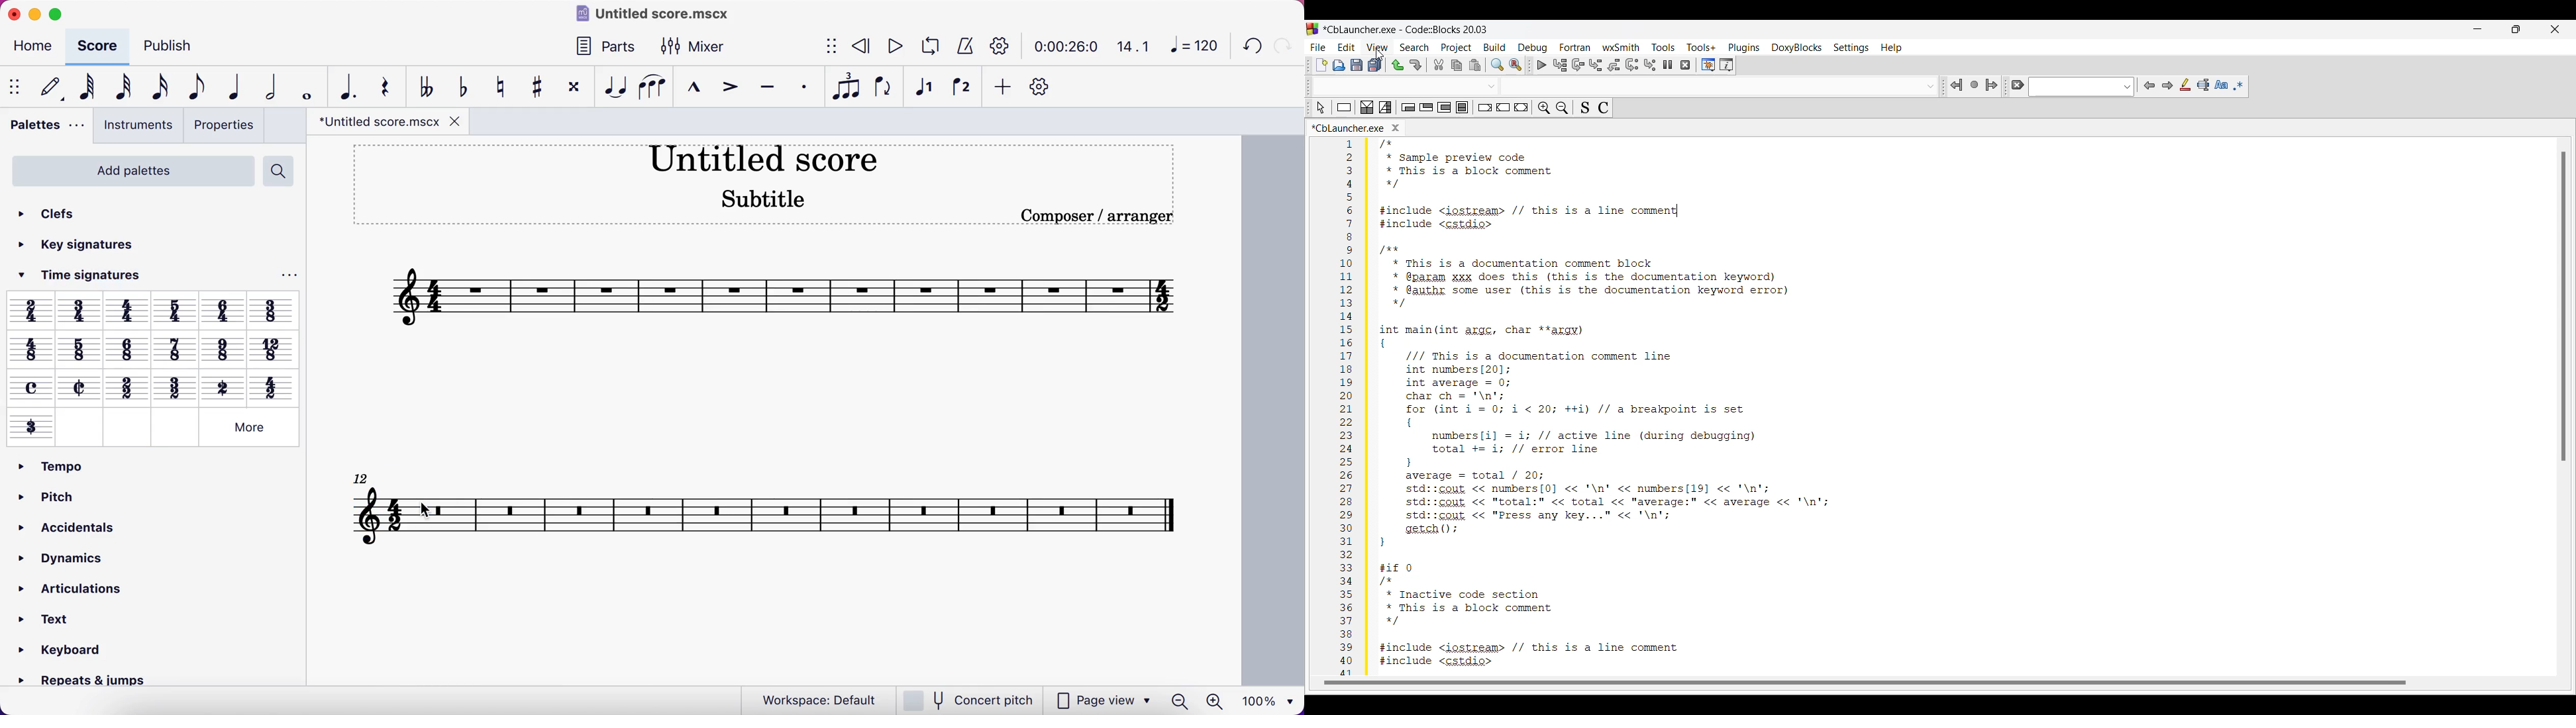  What do you see at coordinates (65, 527) in the screenshot?
I see `` at bounding box center [65, 527].